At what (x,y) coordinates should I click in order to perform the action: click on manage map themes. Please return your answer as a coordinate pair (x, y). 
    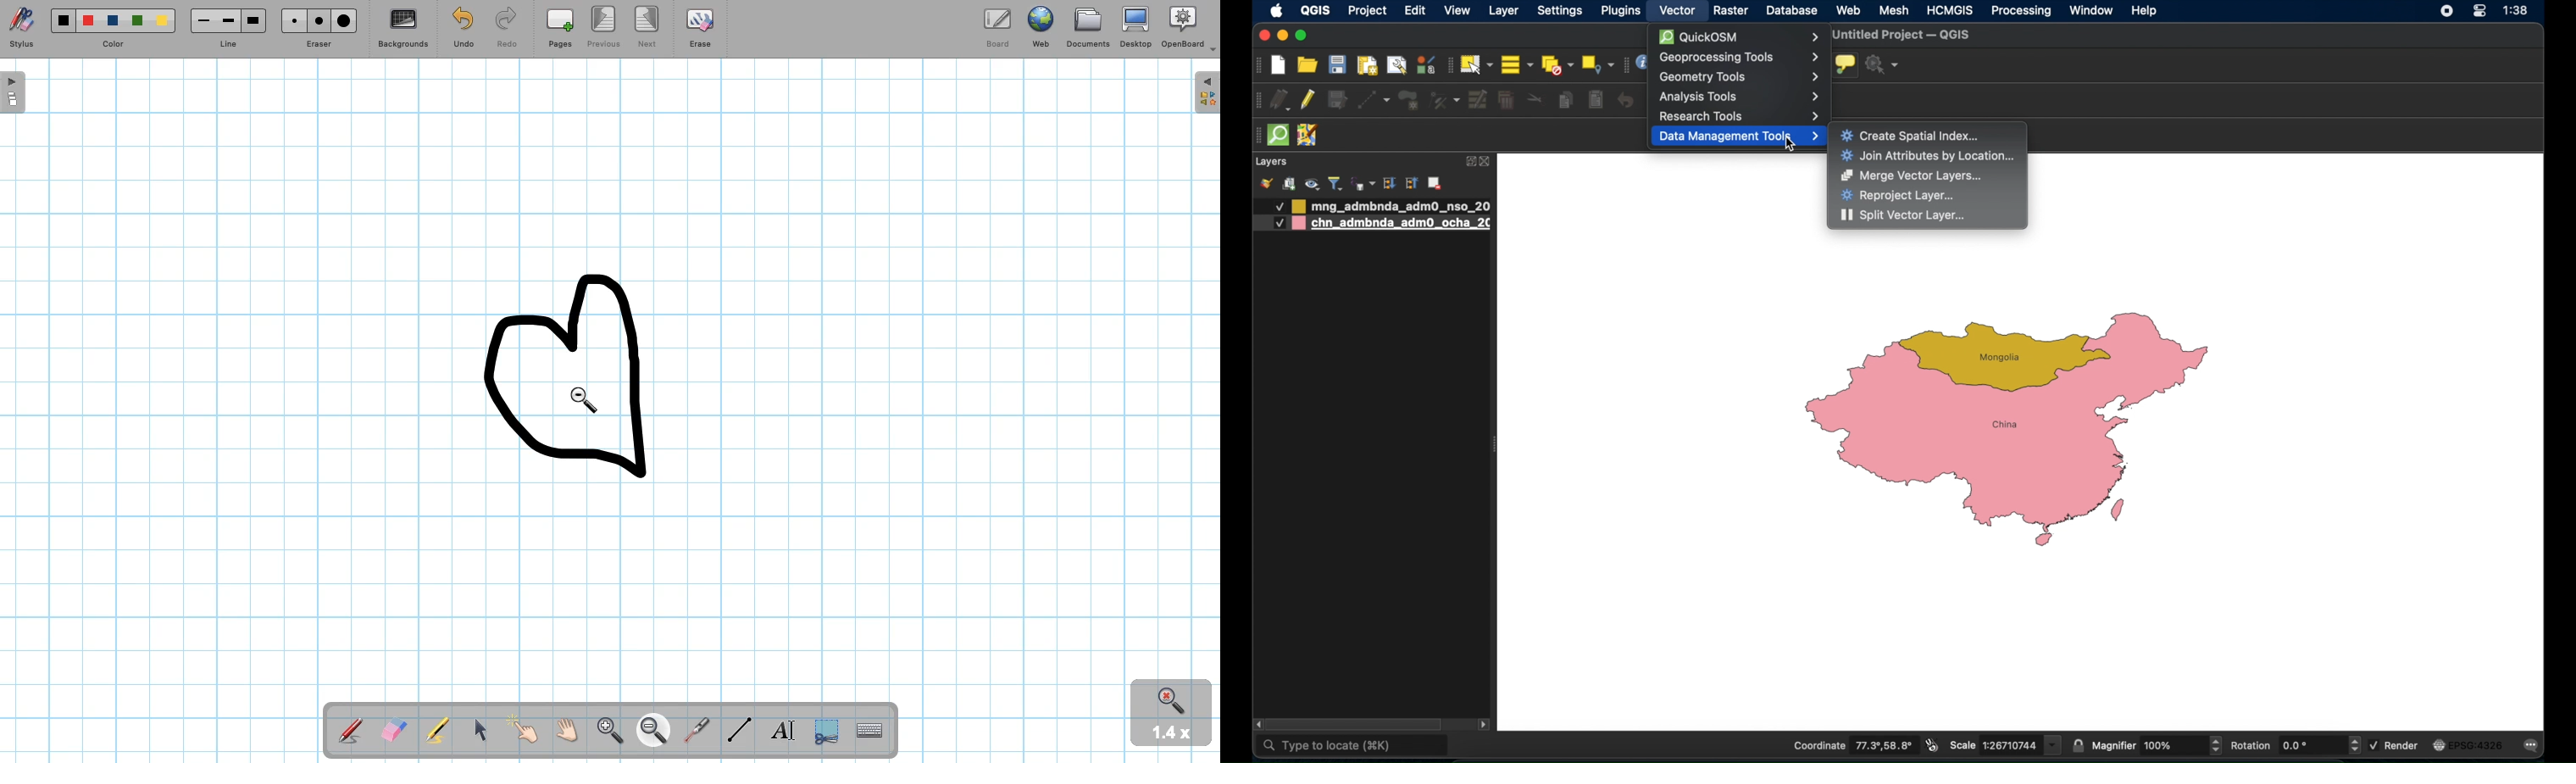
    Looking at the image, I should click on (1311, 184).